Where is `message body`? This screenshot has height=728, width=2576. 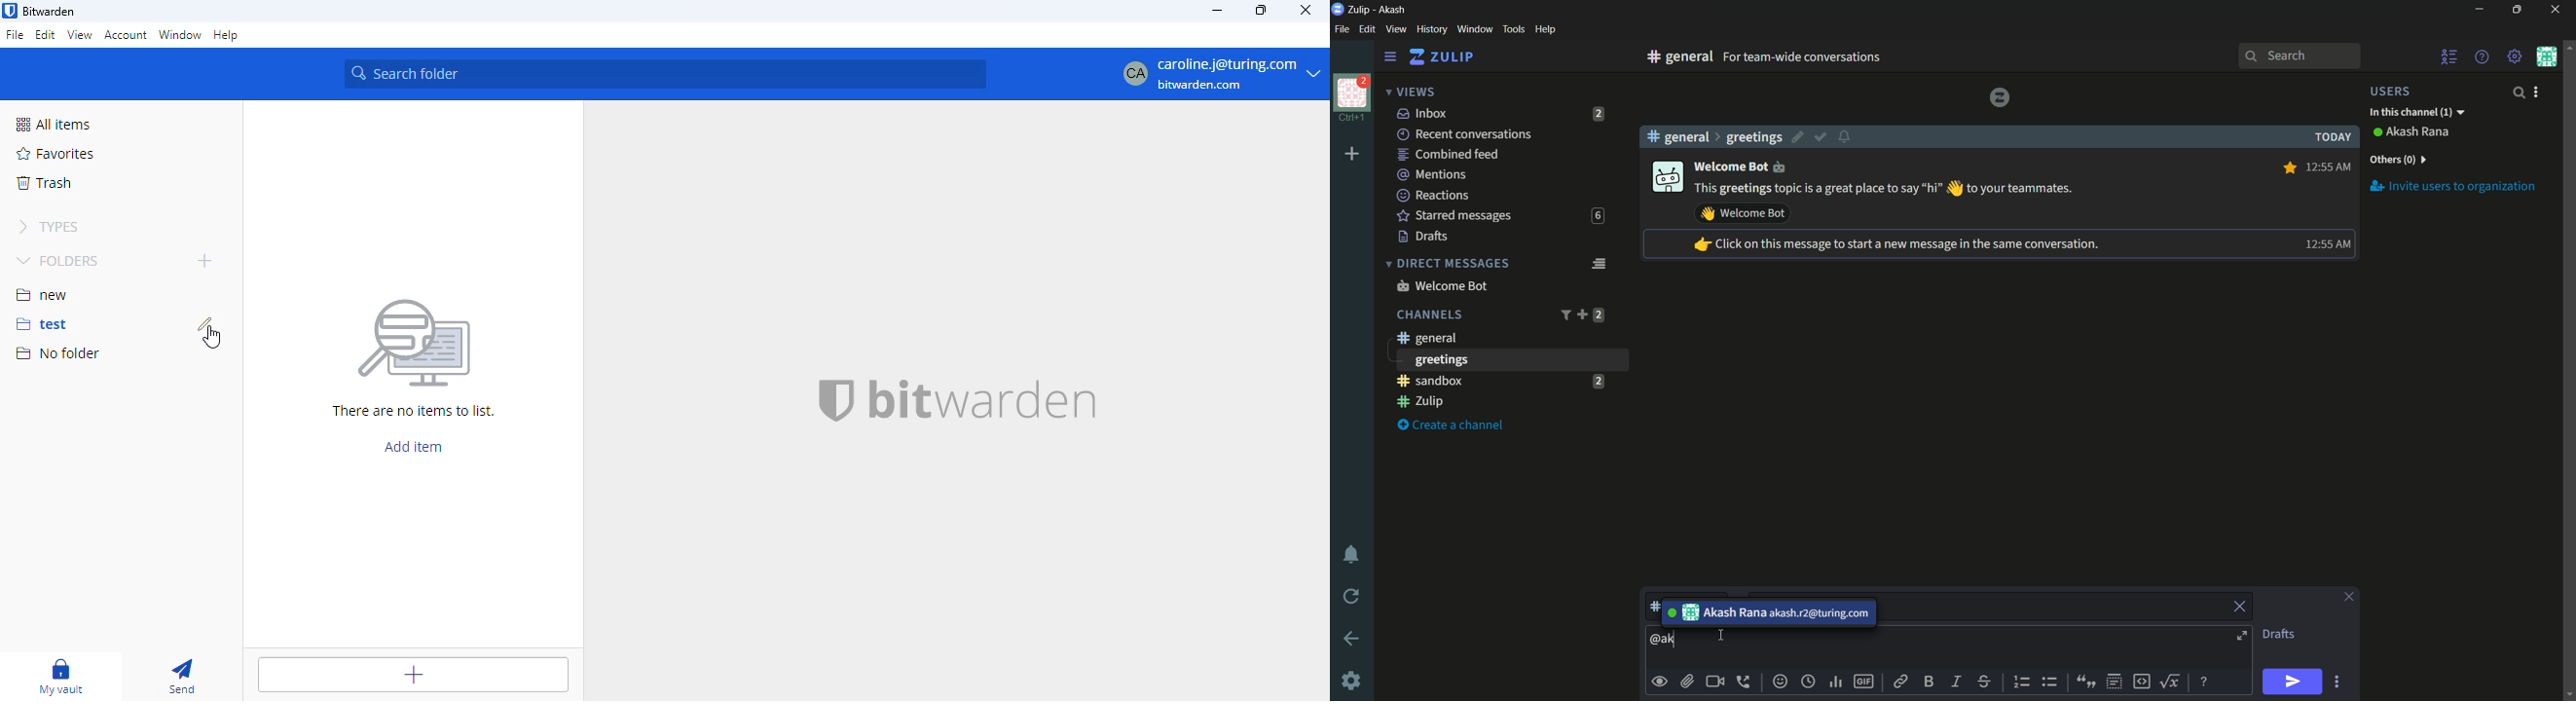
message body is located at coordinates (1666, 640).